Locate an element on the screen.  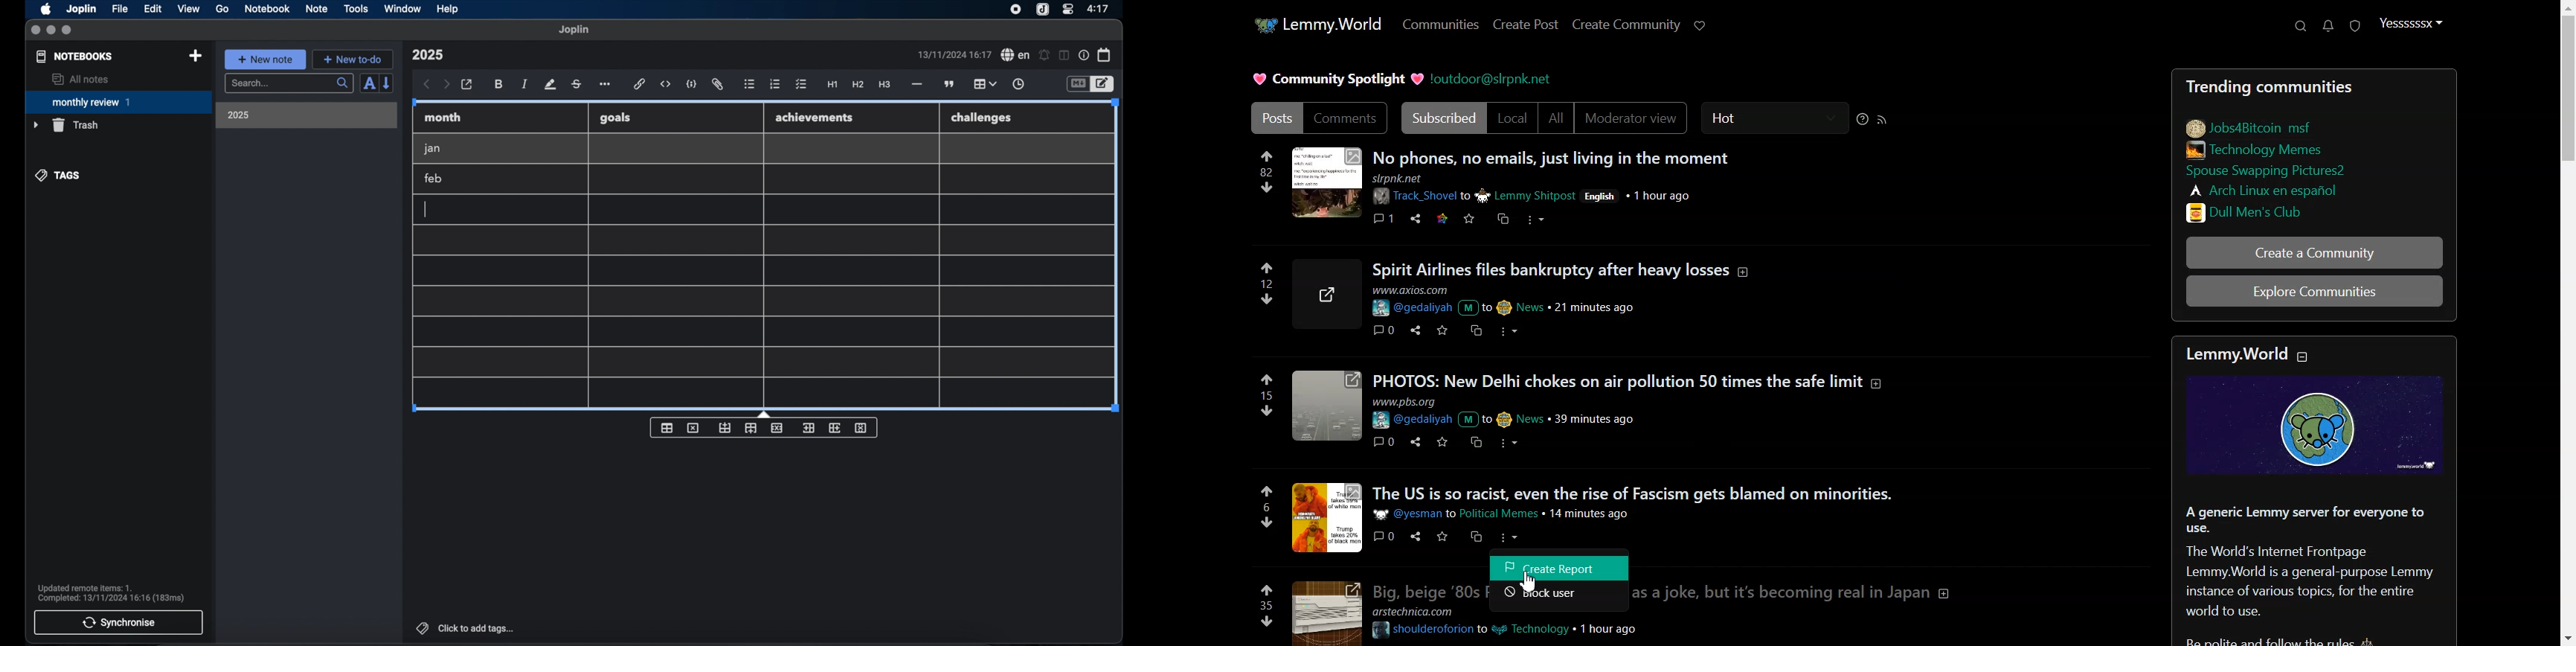
Posts is located at coordinates (2313, 84).